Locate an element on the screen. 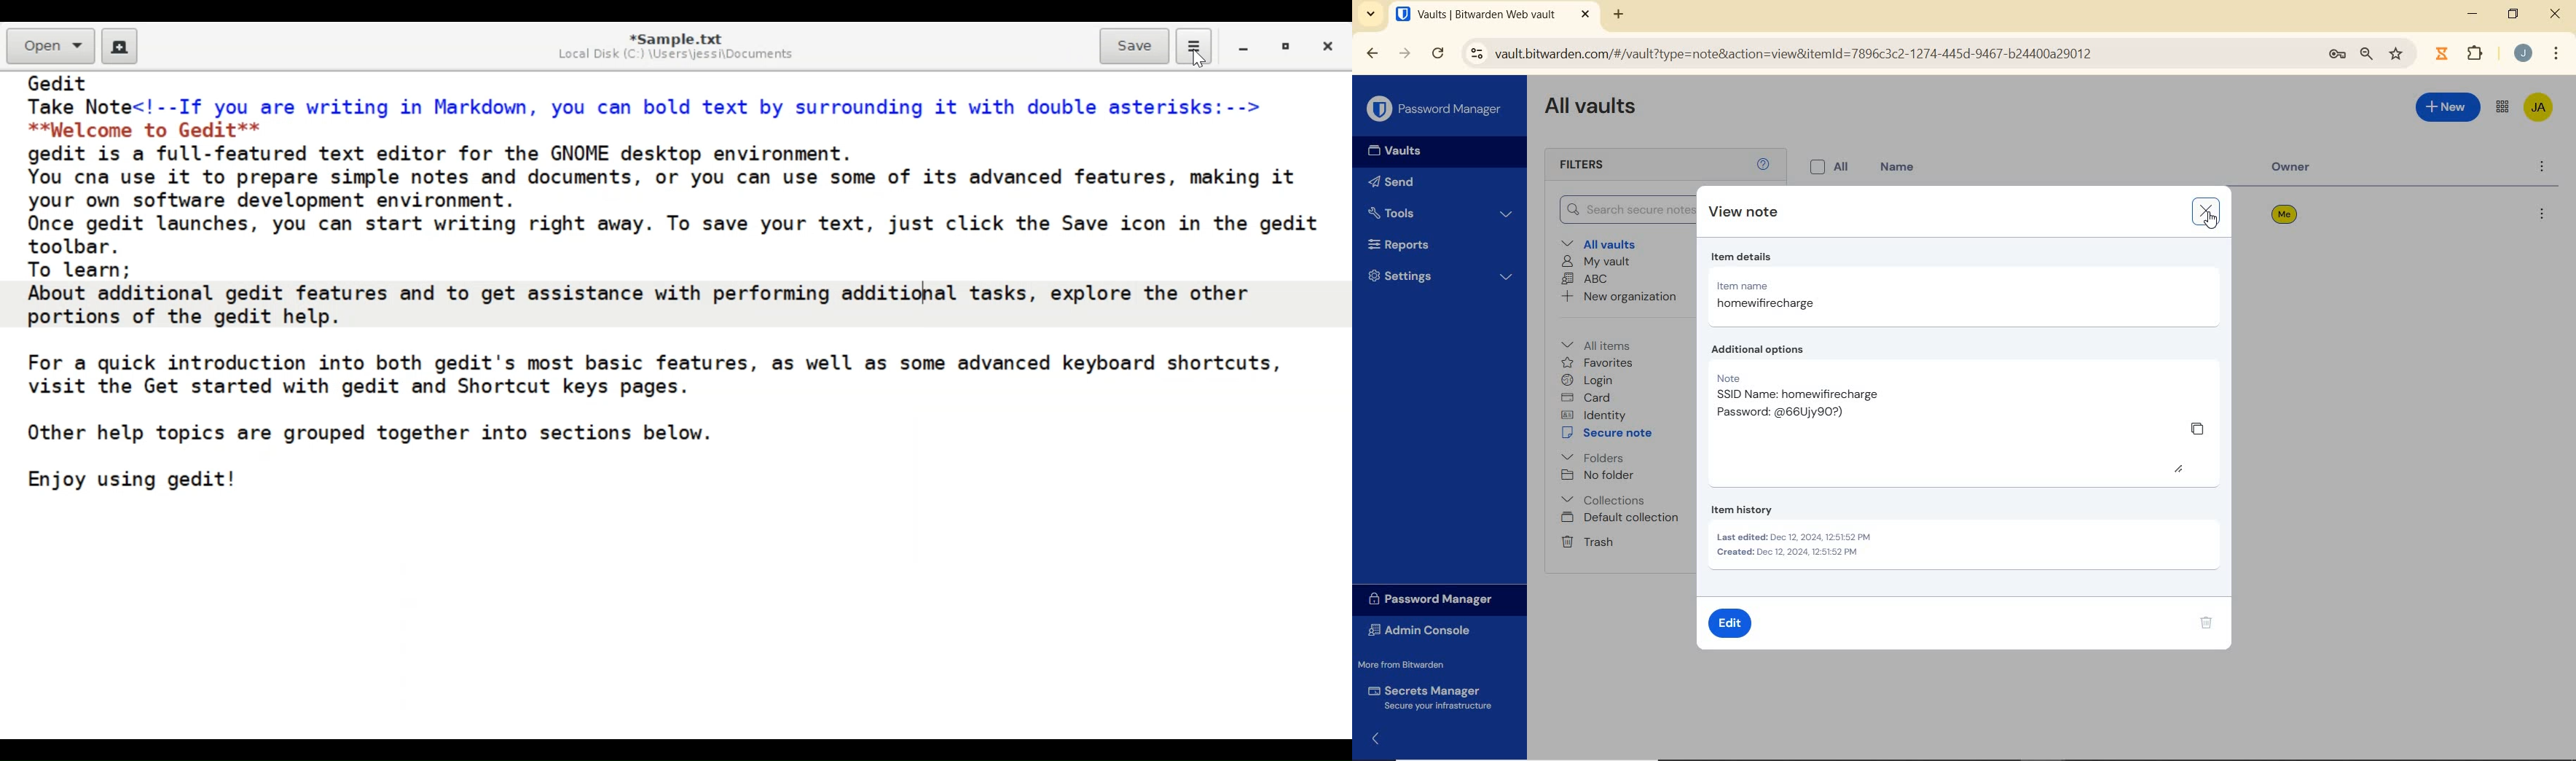 The width and height of the screenshot is (2576, 784). *Sample.txt is located at coordinates (676, 36).